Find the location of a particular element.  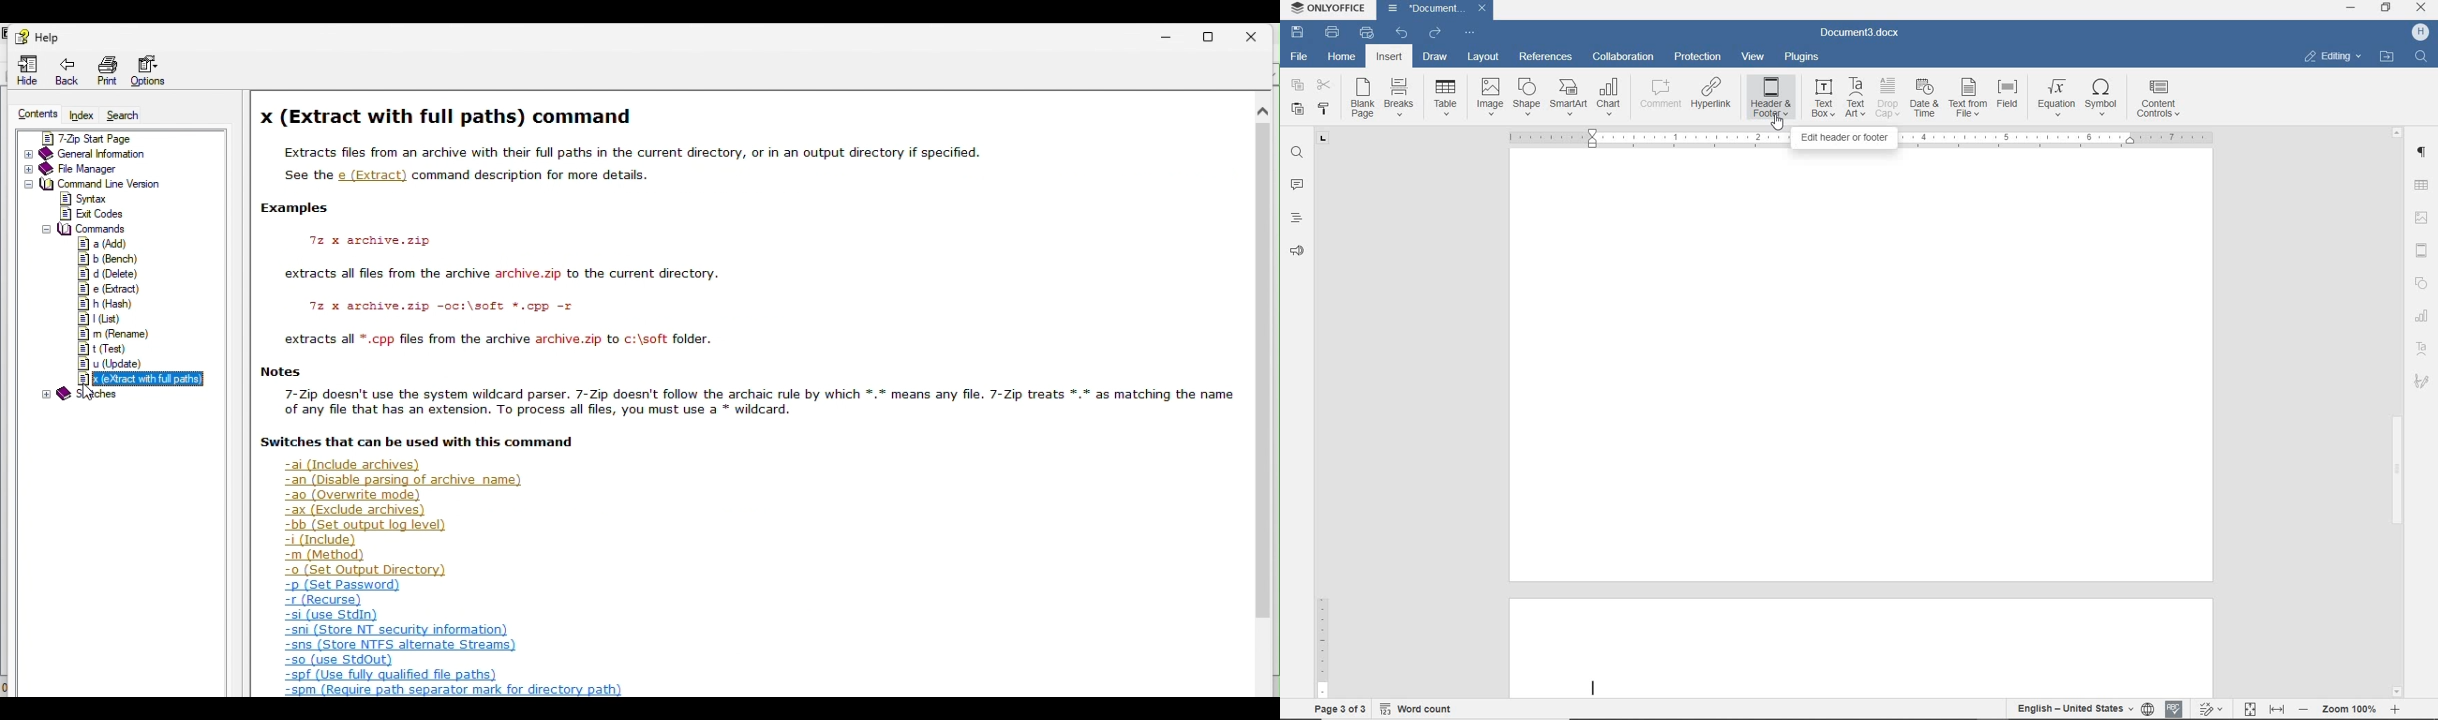

PRINT is located at coordinates (1333, 32).